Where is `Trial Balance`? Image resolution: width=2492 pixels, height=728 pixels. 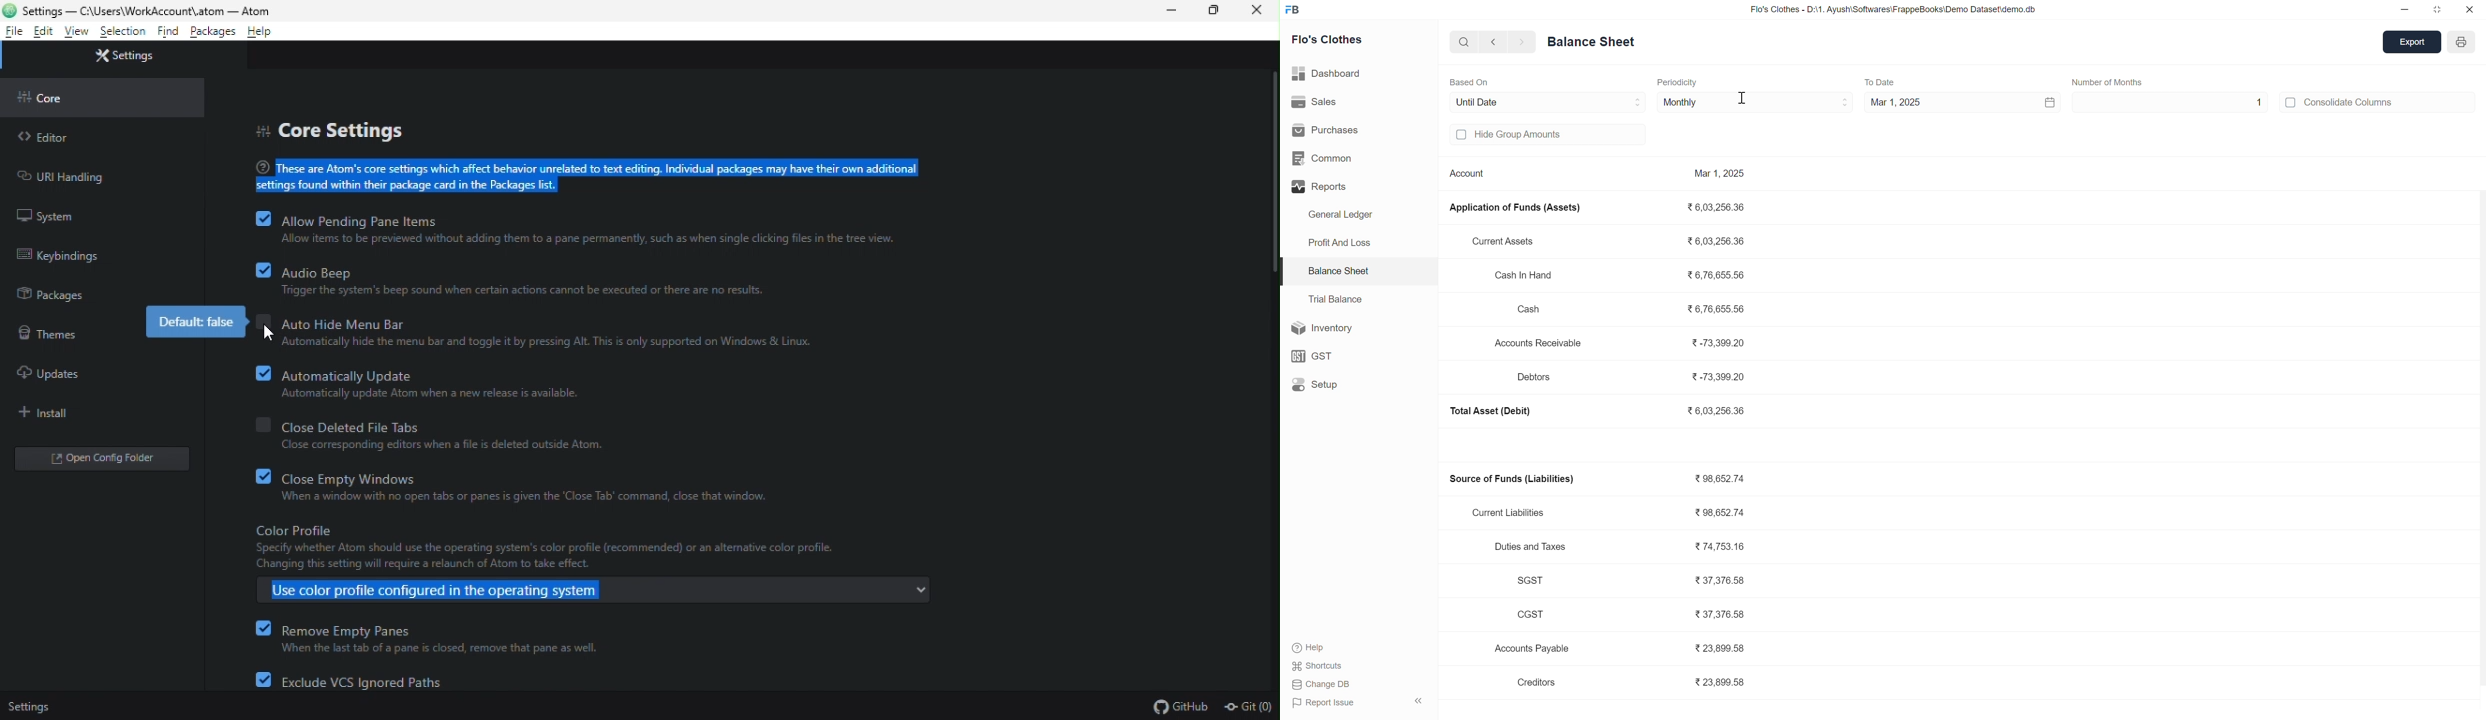
Trial Balance is located at coordinates (1340, 300).